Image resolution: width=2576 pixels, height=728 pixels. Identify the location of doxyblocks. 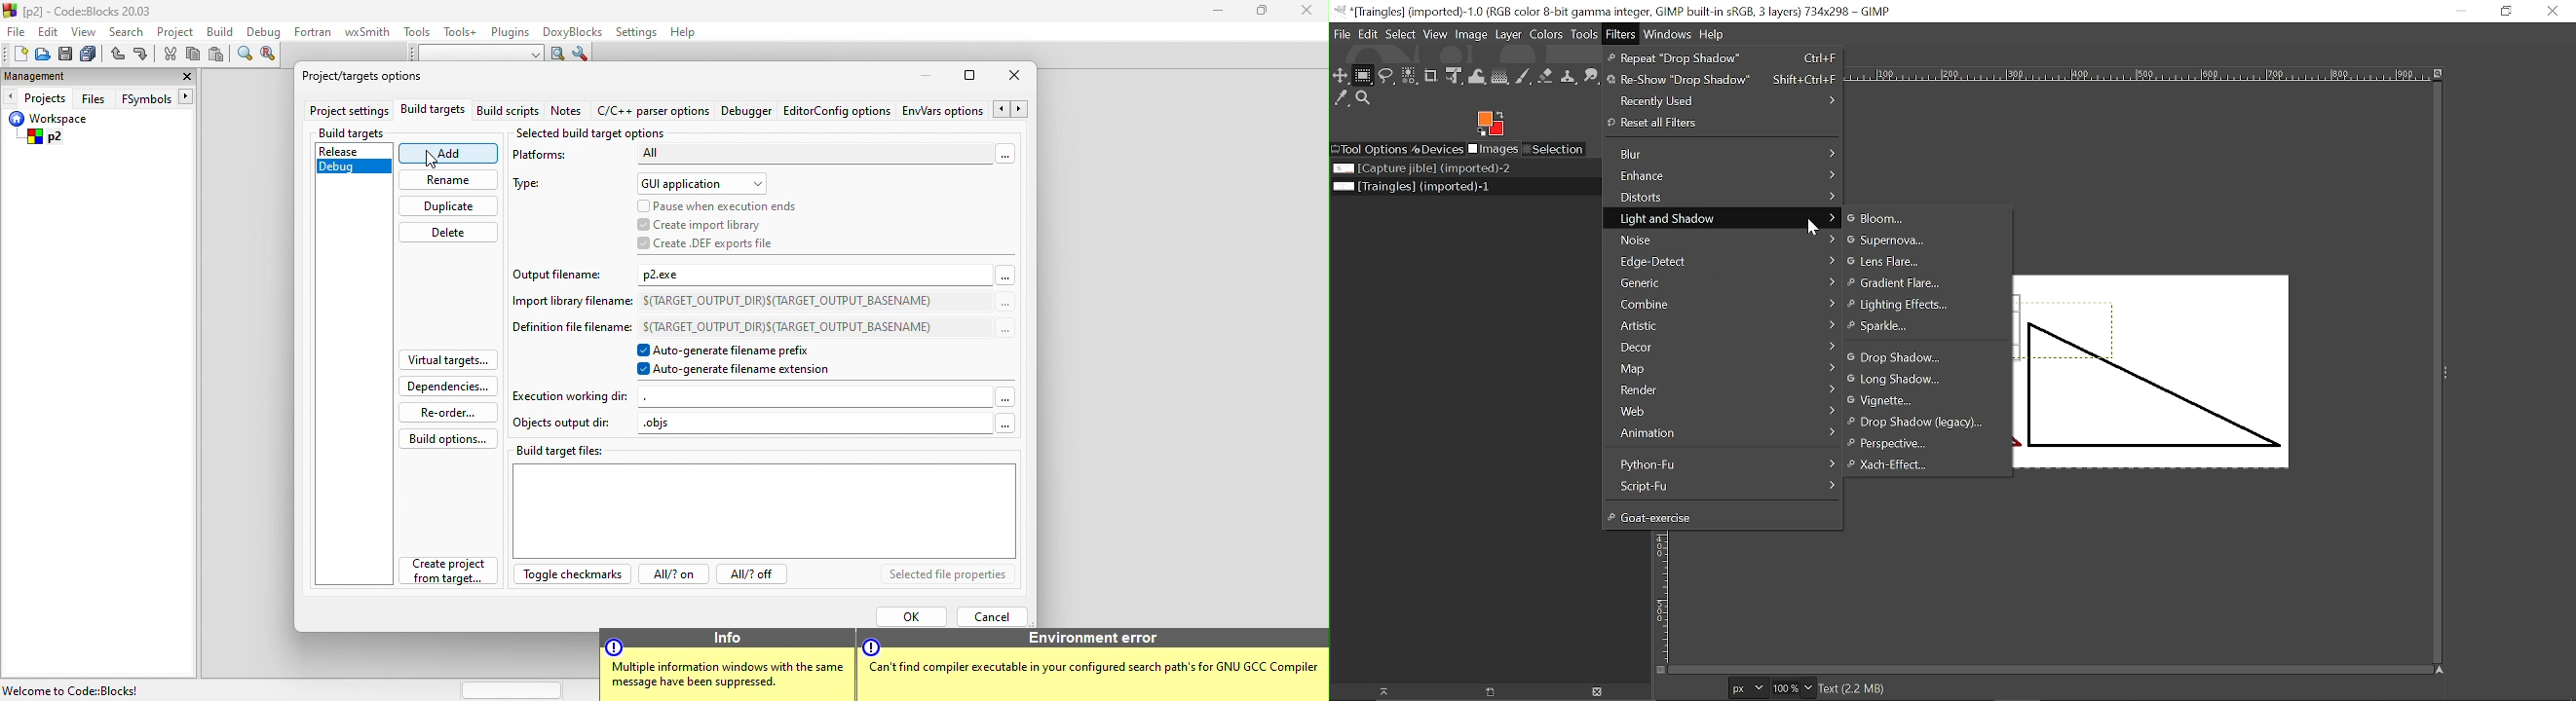
(574, 32).